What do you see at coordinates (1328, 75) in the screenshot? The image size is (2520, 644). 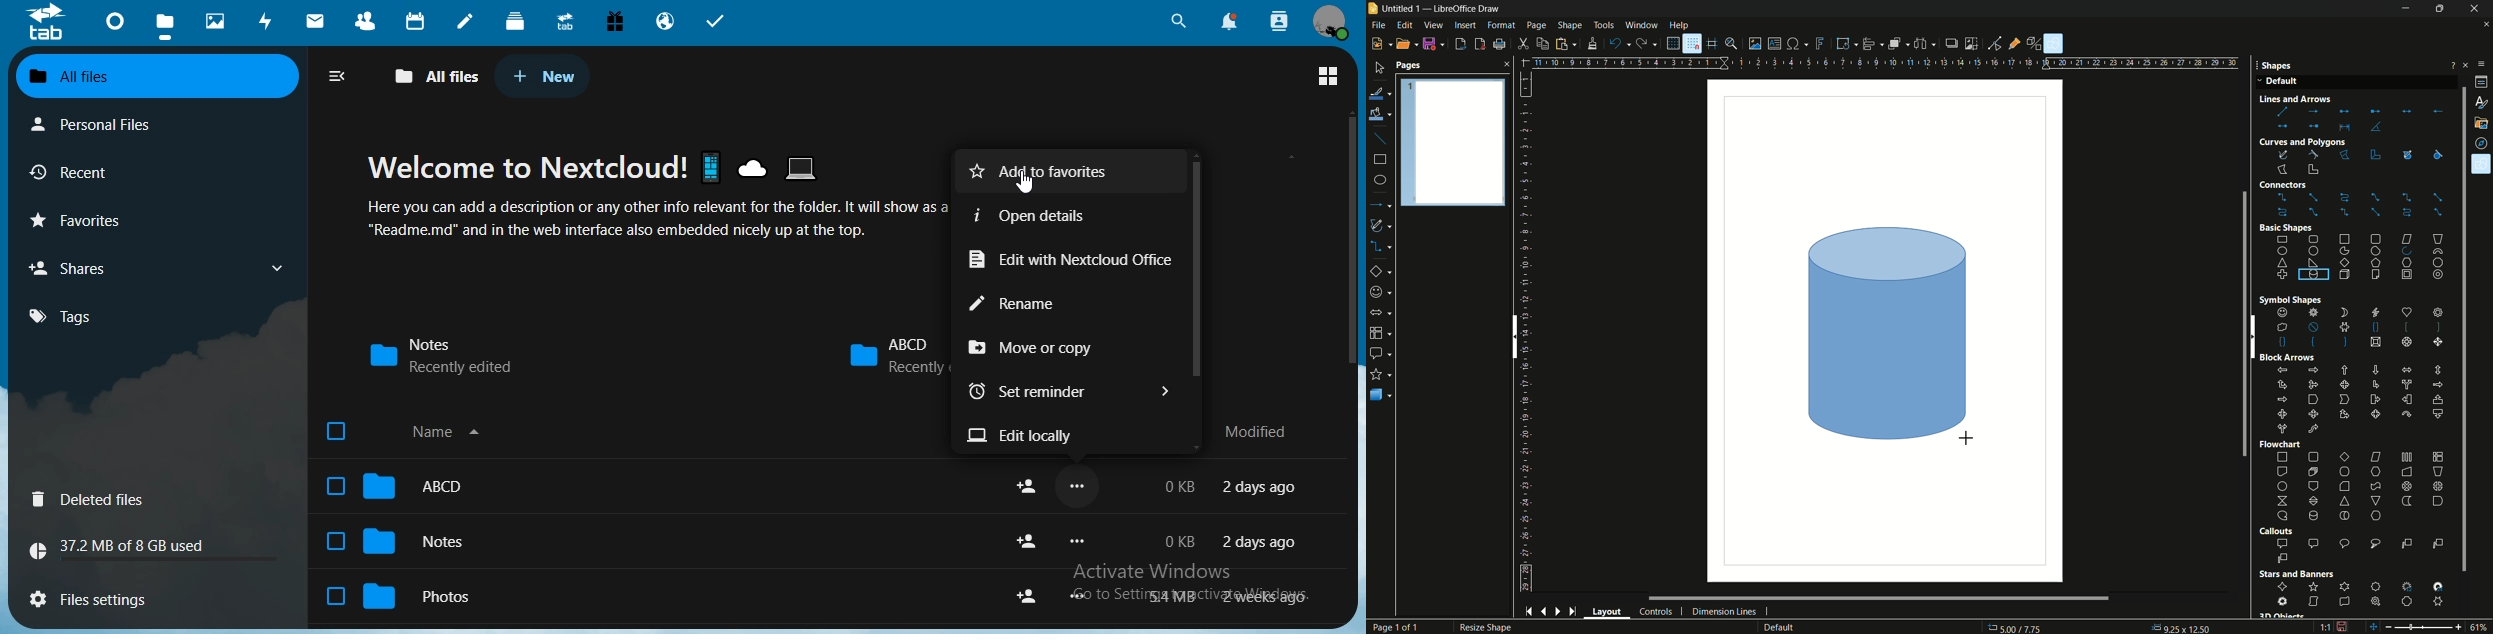 I see `switch to grid view` at bounding box center [1328, 75].